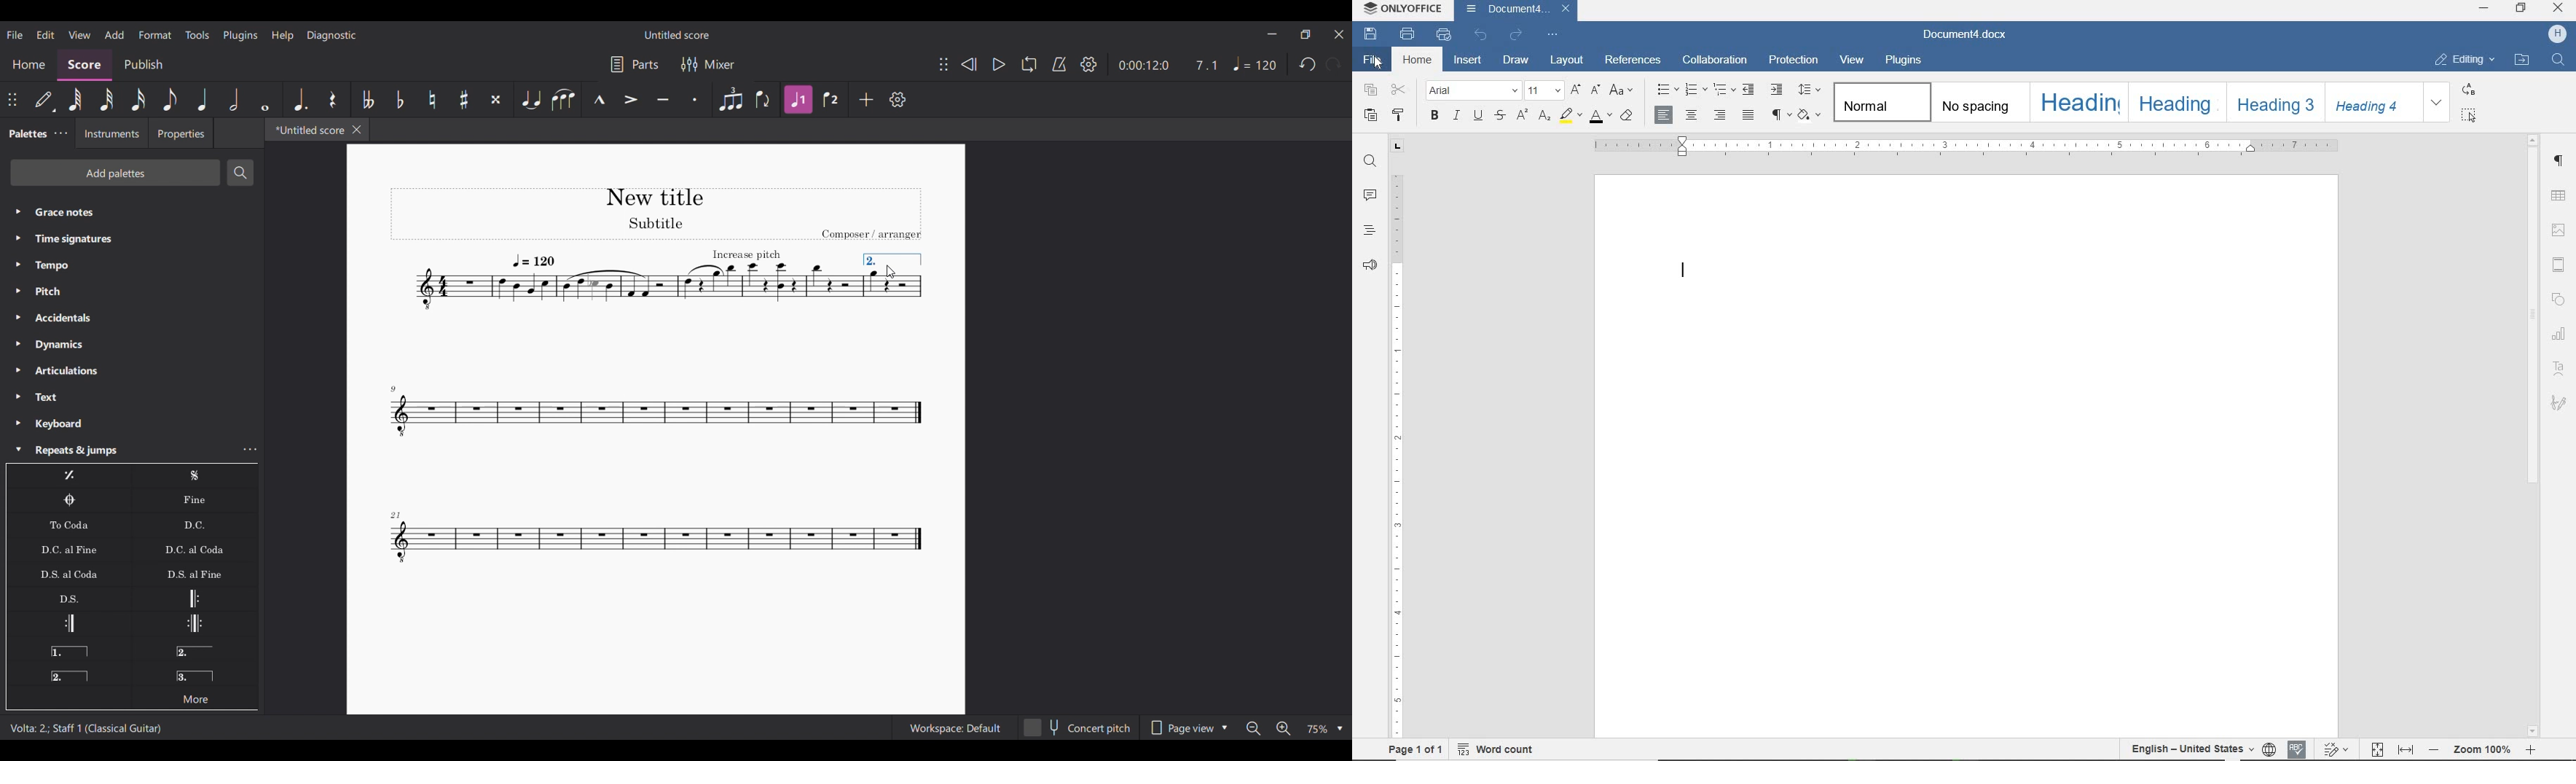 This screenshot has height=784, width=2576. Describe the element at coordinates (2269, 750) in the screenshot. I see `set document language` at that location.